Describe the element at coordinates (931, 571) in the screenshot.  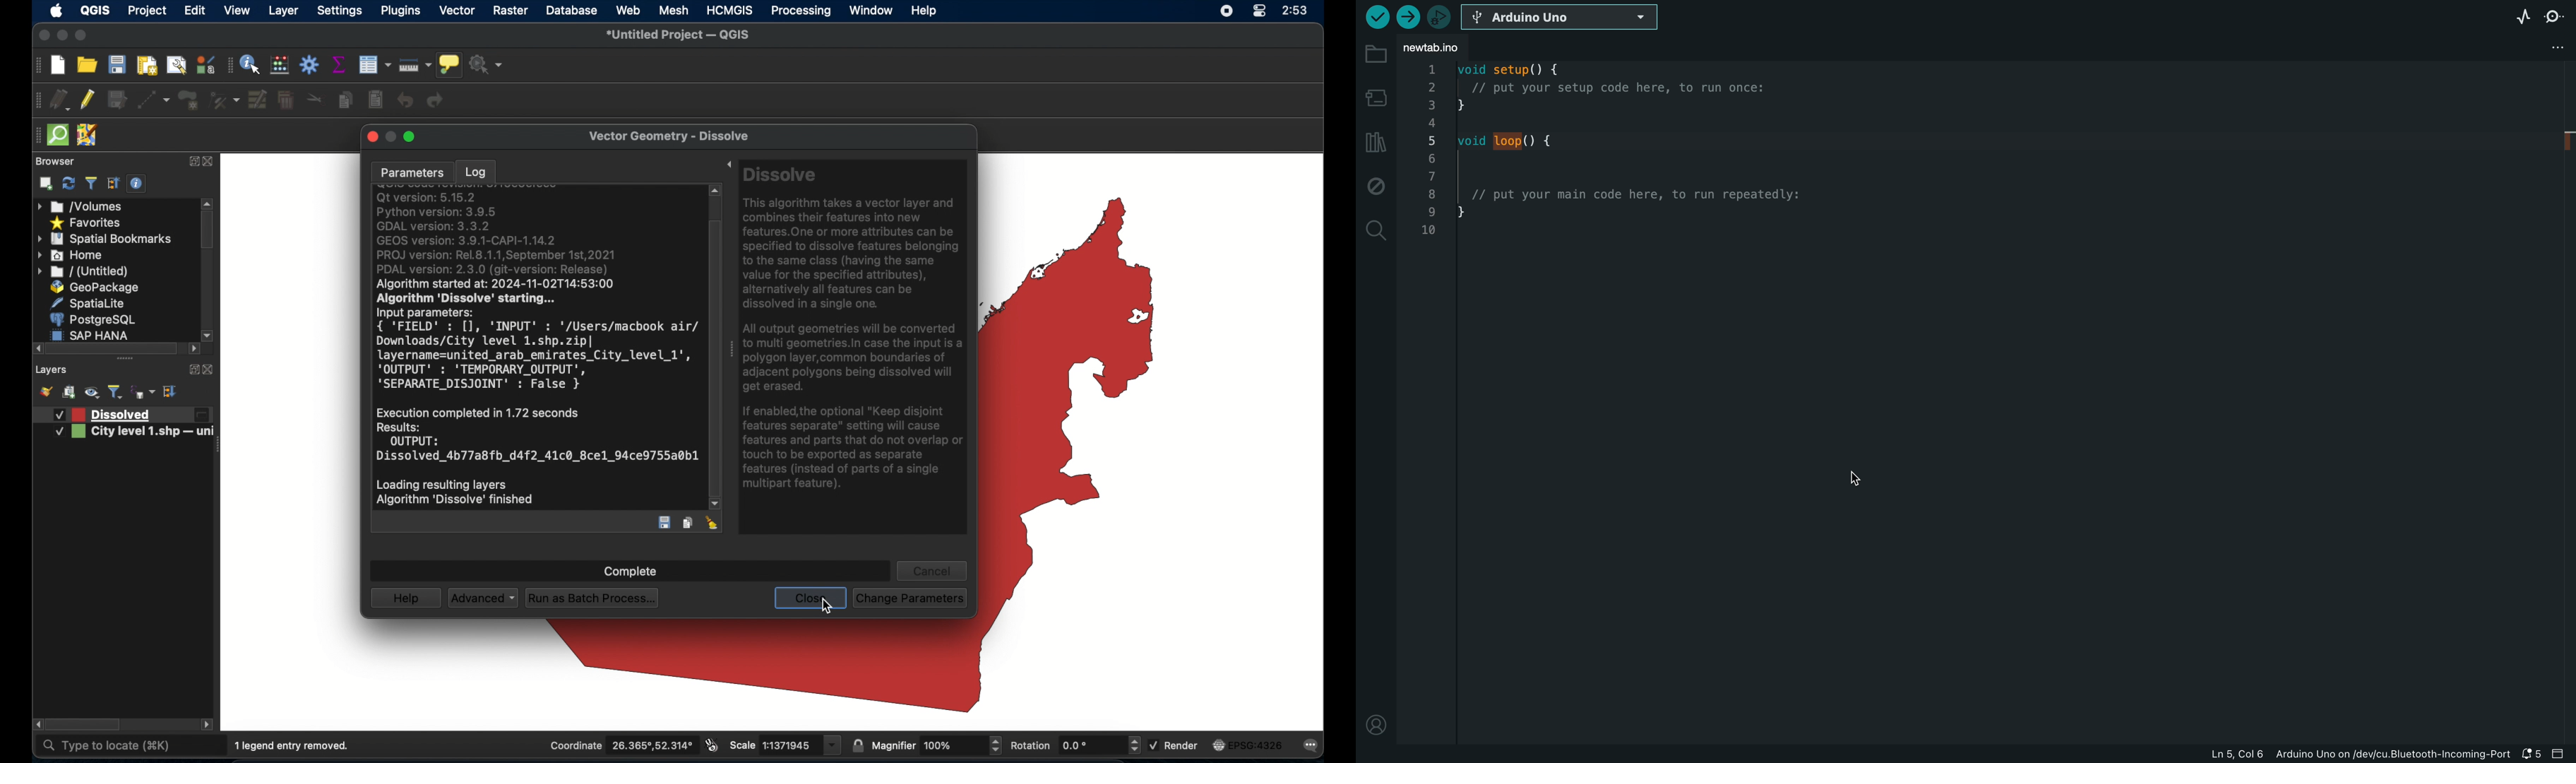
I see `cancel` at that location.